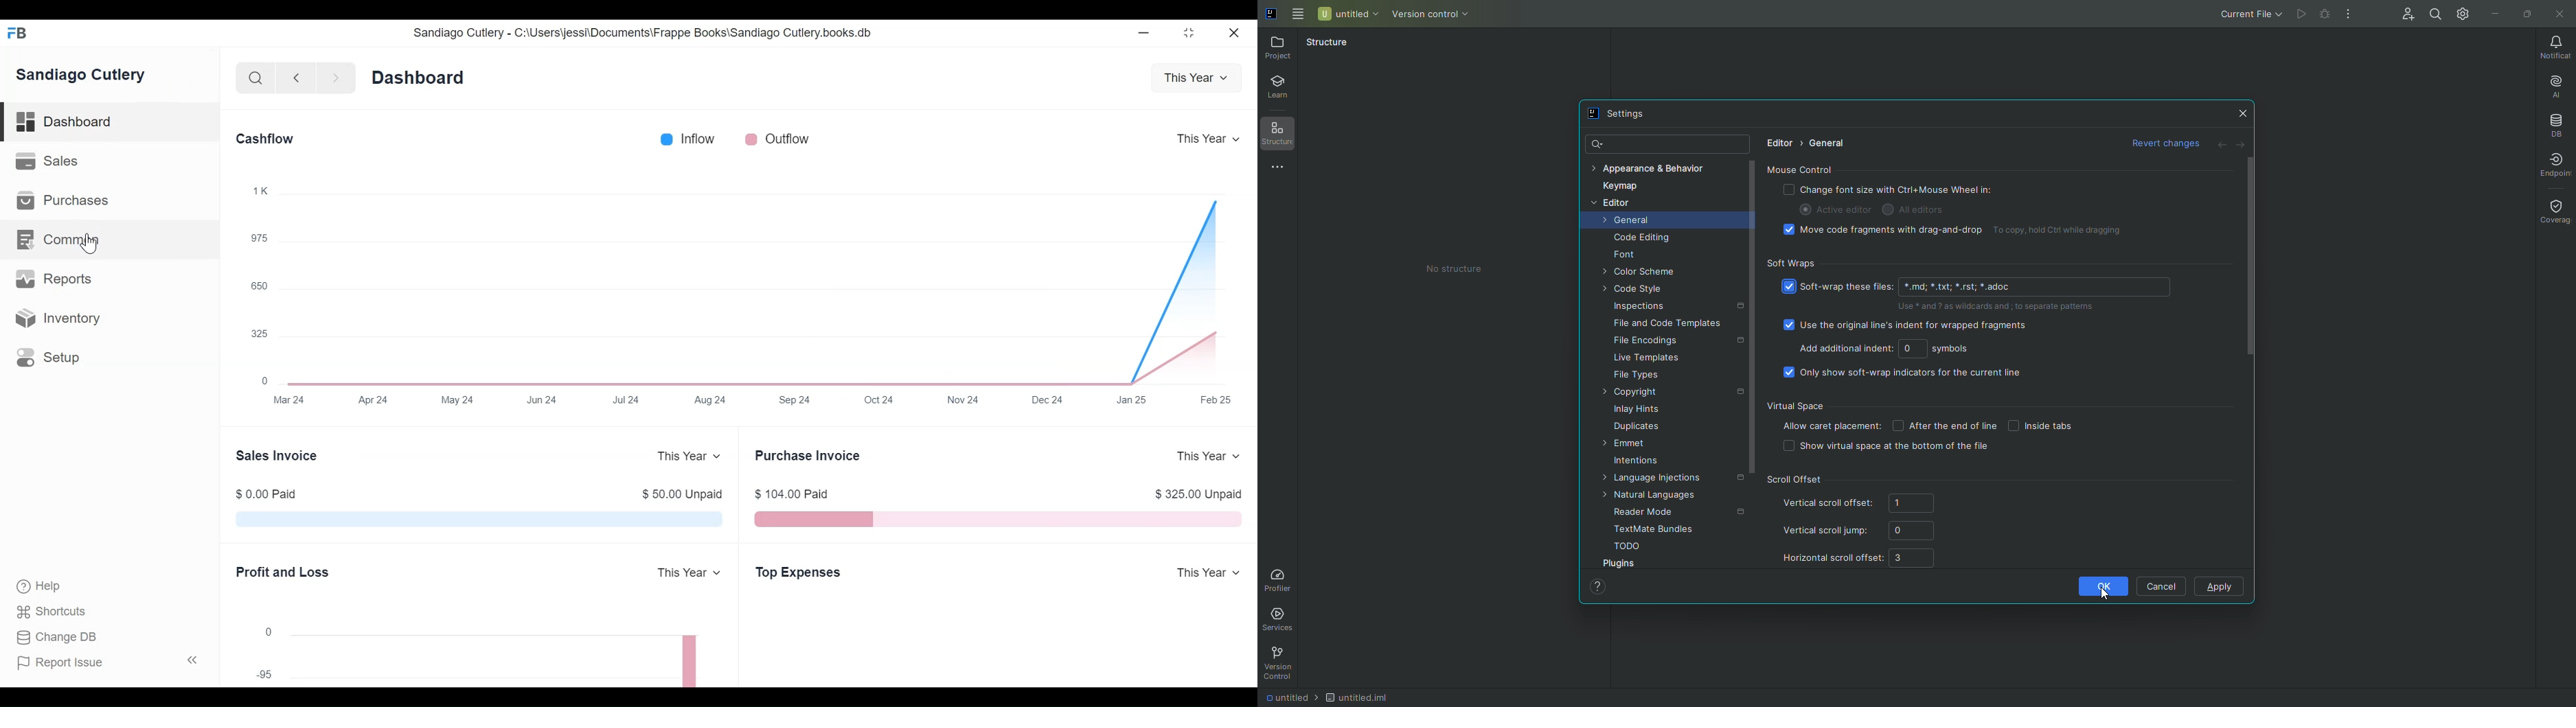  I want to click on Sandiago Cutlery - C:\Users\jessi\Documents\Frappe Books\Sandiago Cutlery.books.db, so click(643, 32).